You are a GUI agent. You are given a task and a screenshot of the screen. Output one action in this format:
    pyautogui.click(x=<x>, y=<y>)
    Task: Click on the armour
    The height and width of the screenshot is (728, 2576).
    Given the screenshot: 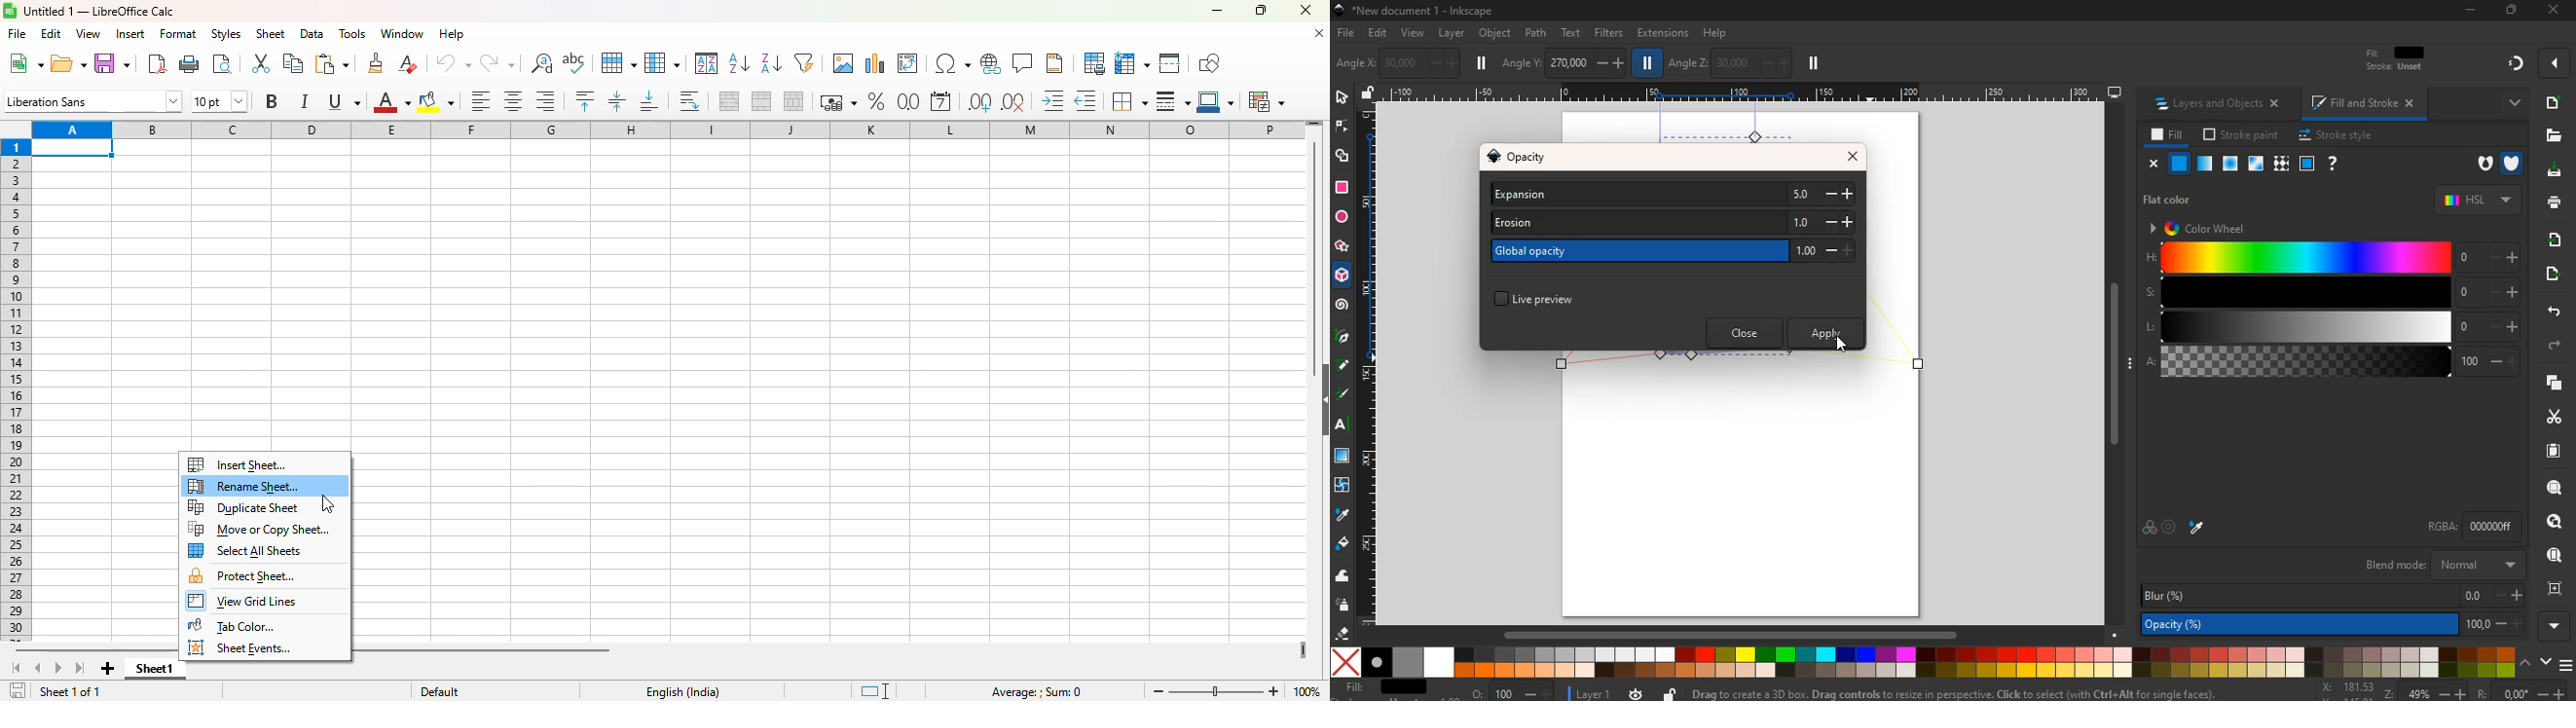 What is the action you would take?
    pyautogui.click(x=2512, y=162)
    